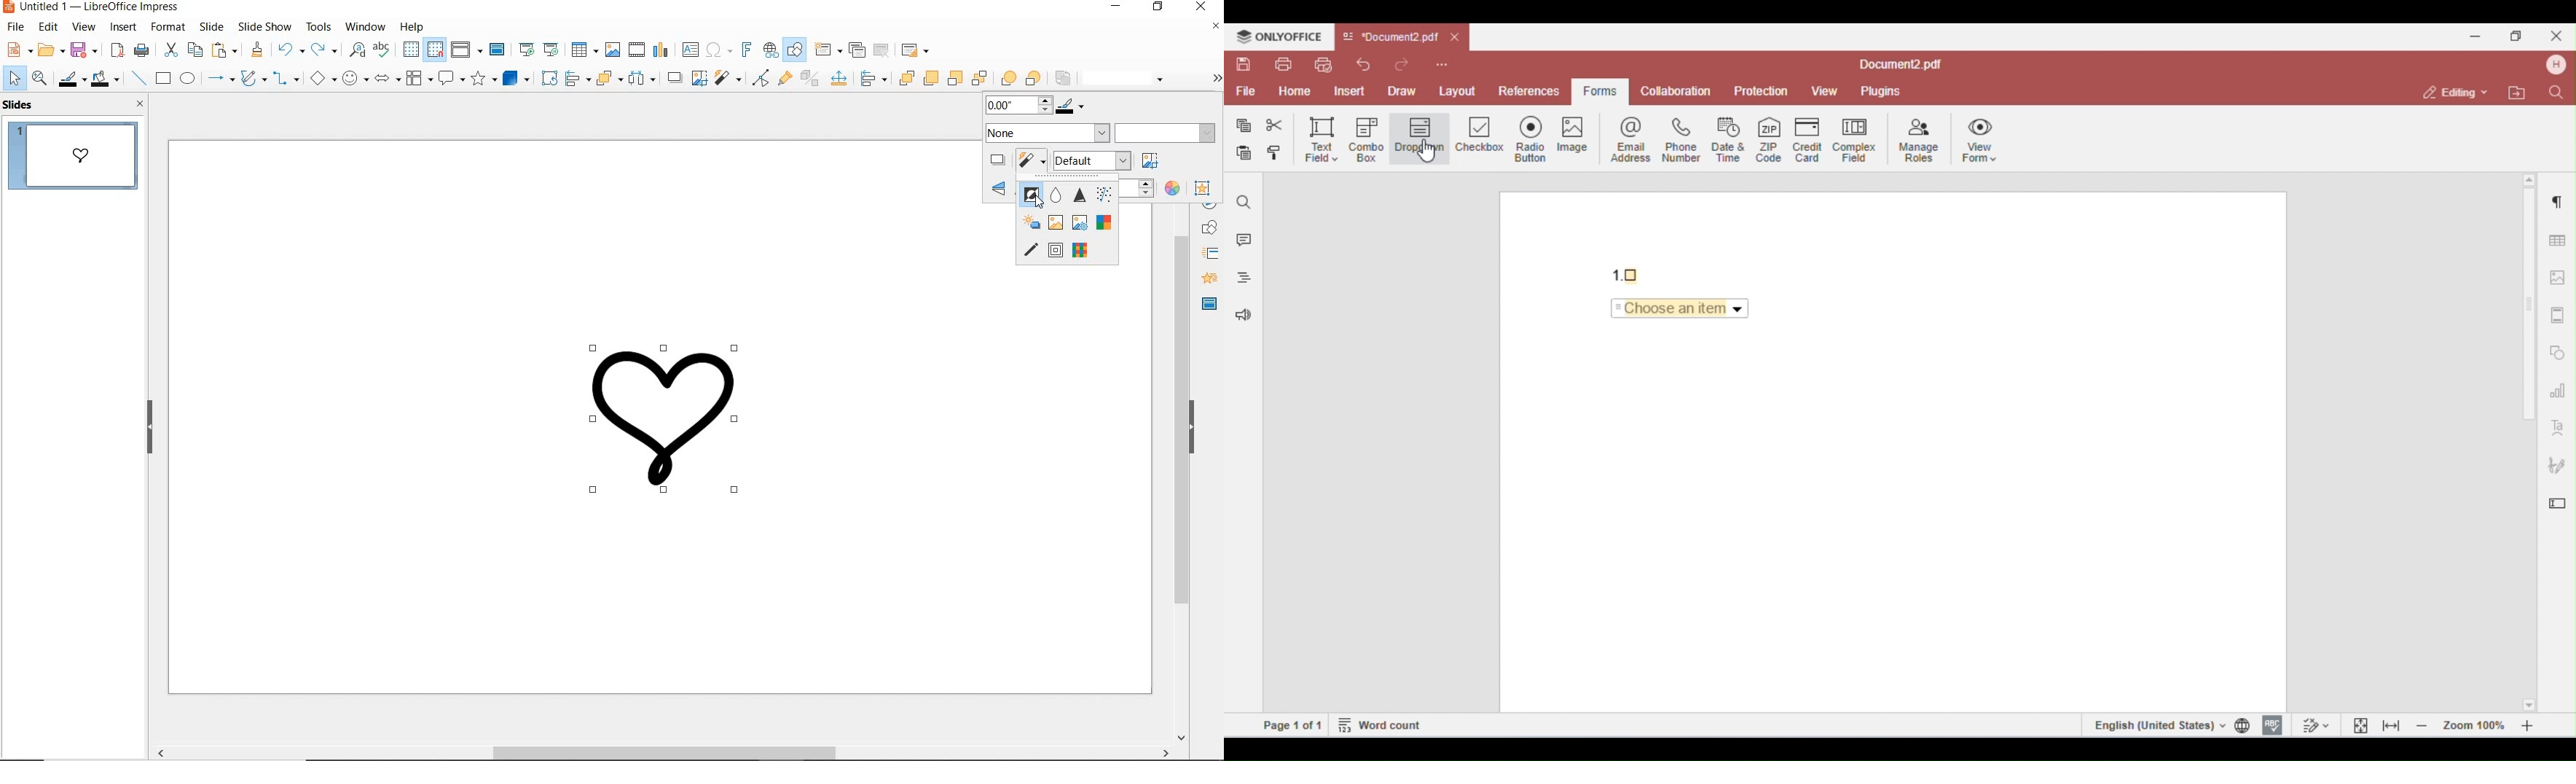  What do you see at coordinates (498, 50) in the screenshot?
I see `master slide` at bounding box center [498, 50].